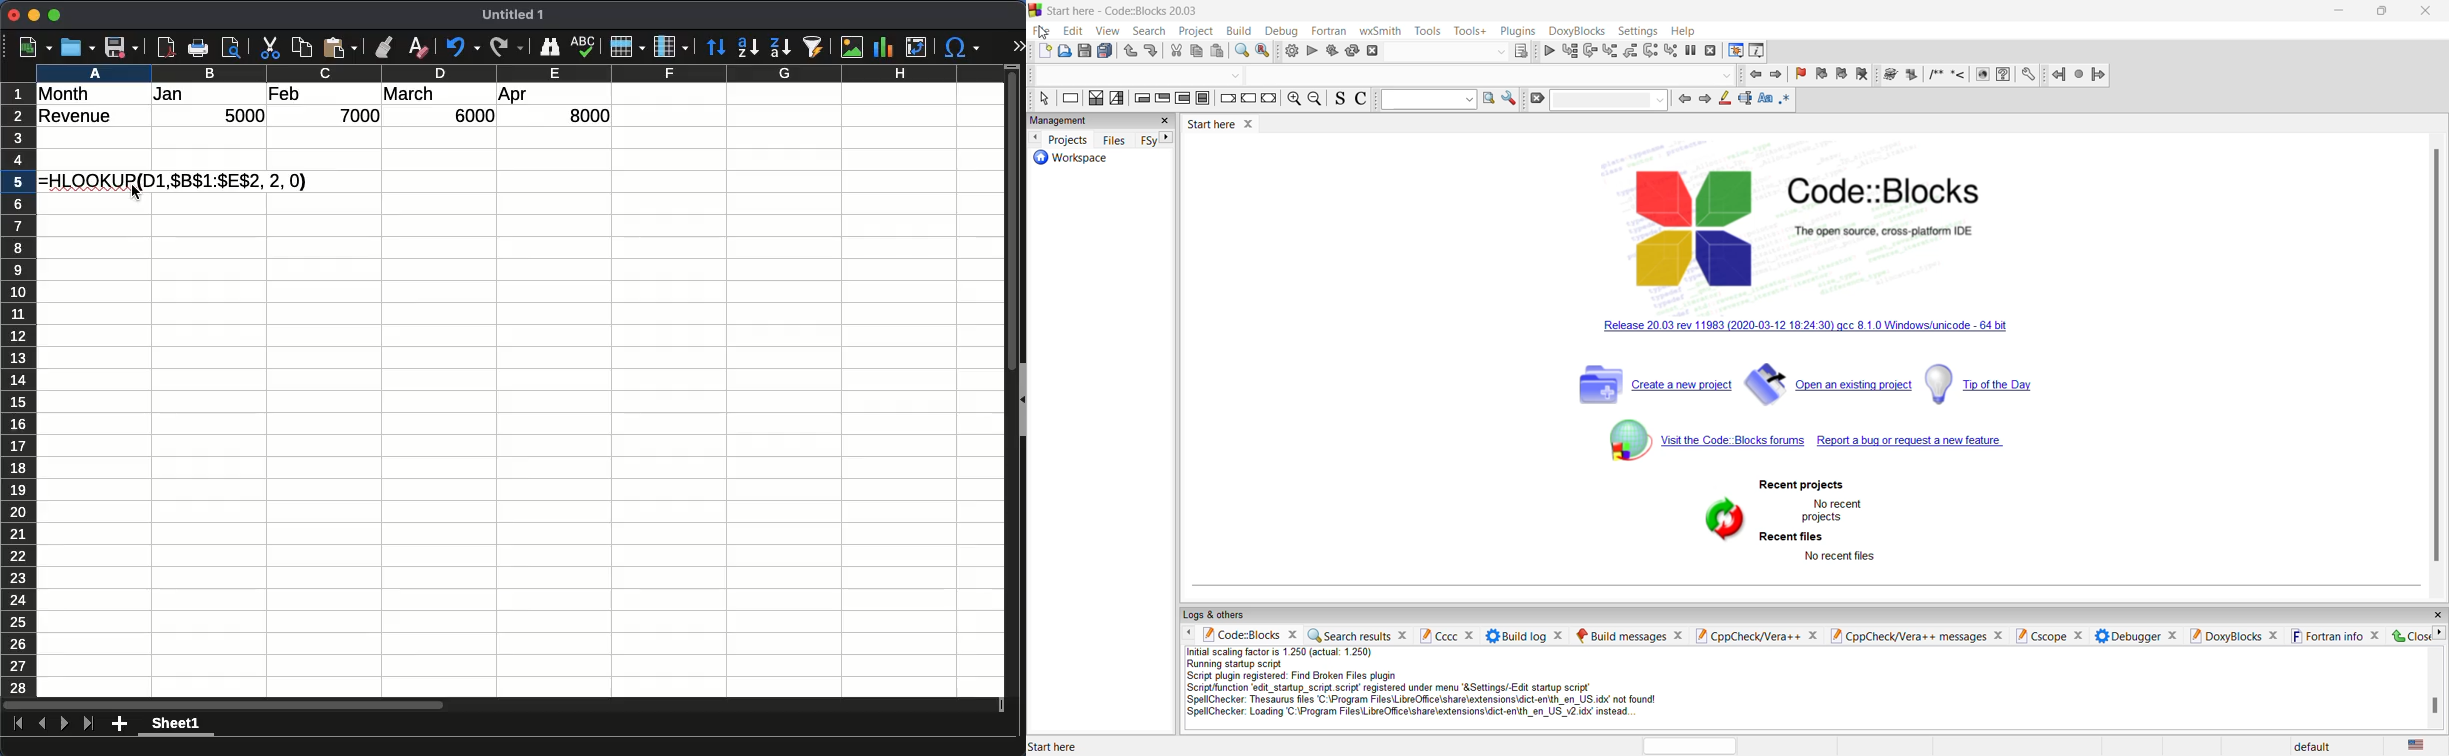 The width and height of the screenshot is (2464, 756). I want to click on close, so click(2436, 614).